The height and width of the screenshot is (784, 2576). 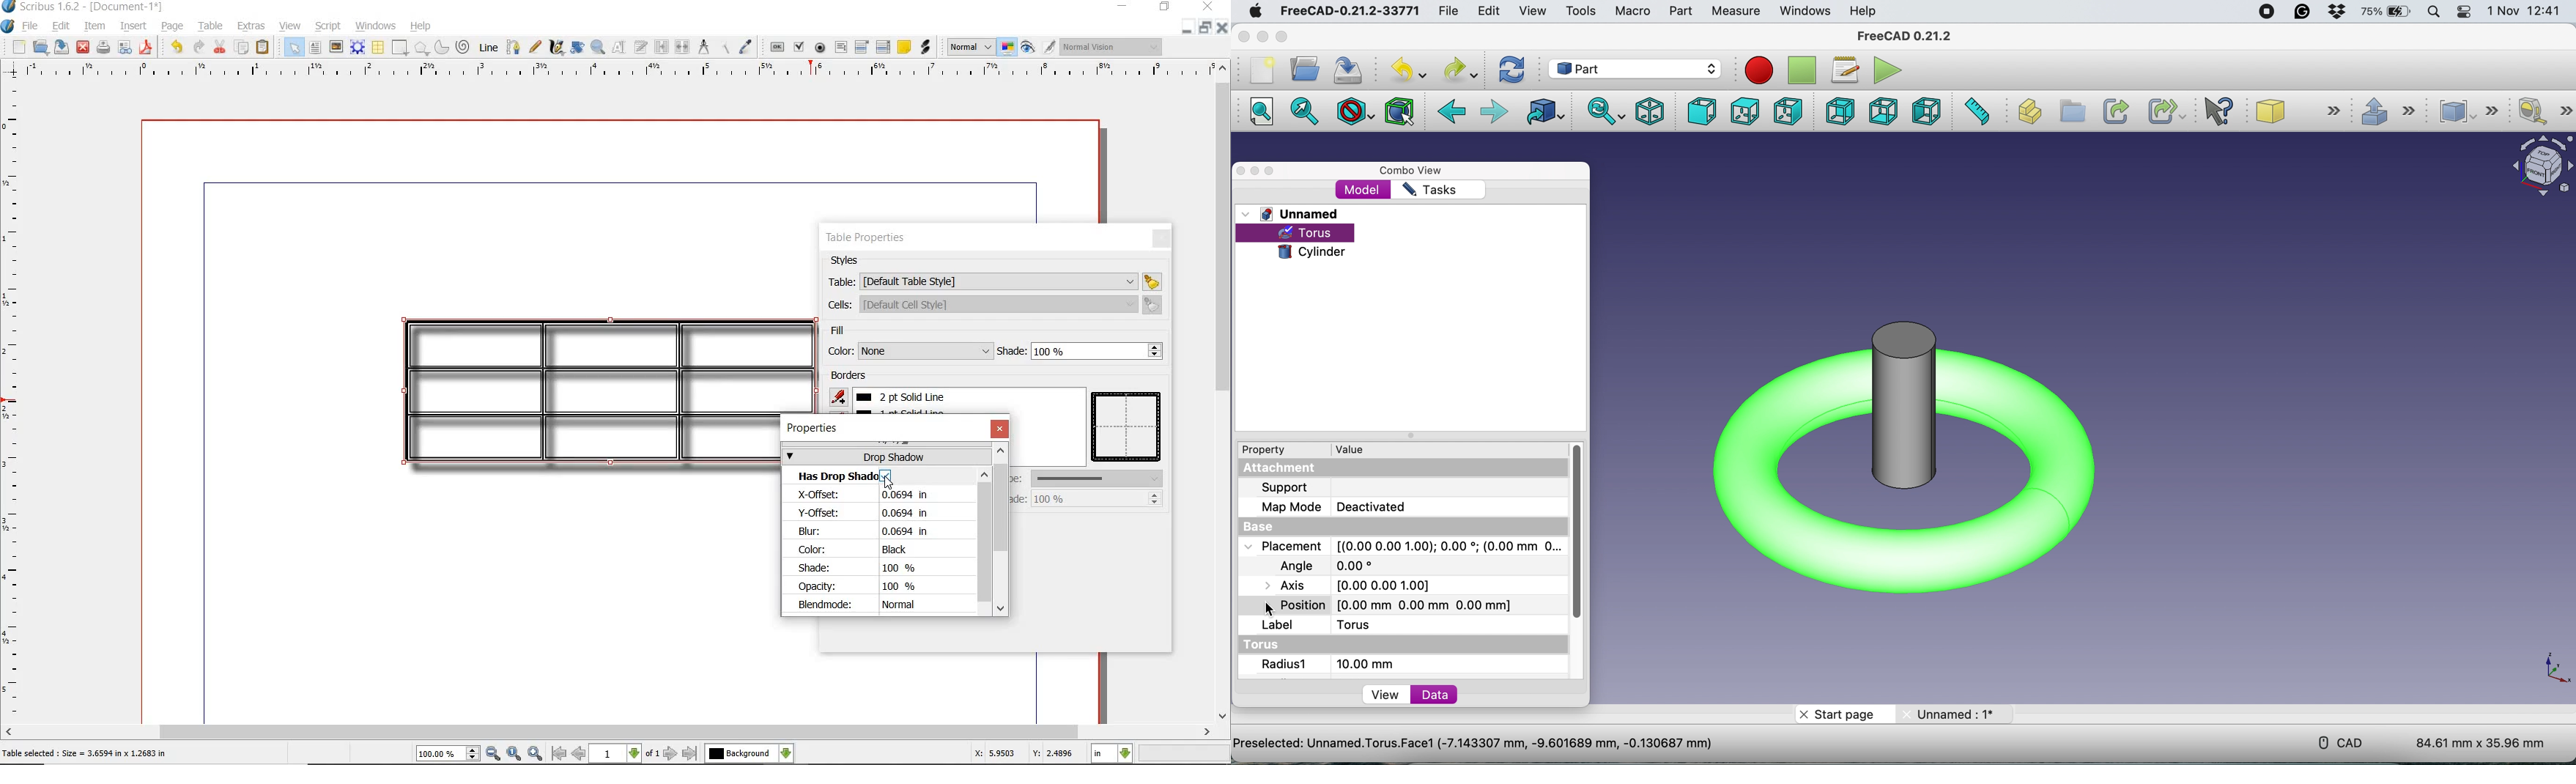 I want to click on draw style, so click(x=1357, y=110).